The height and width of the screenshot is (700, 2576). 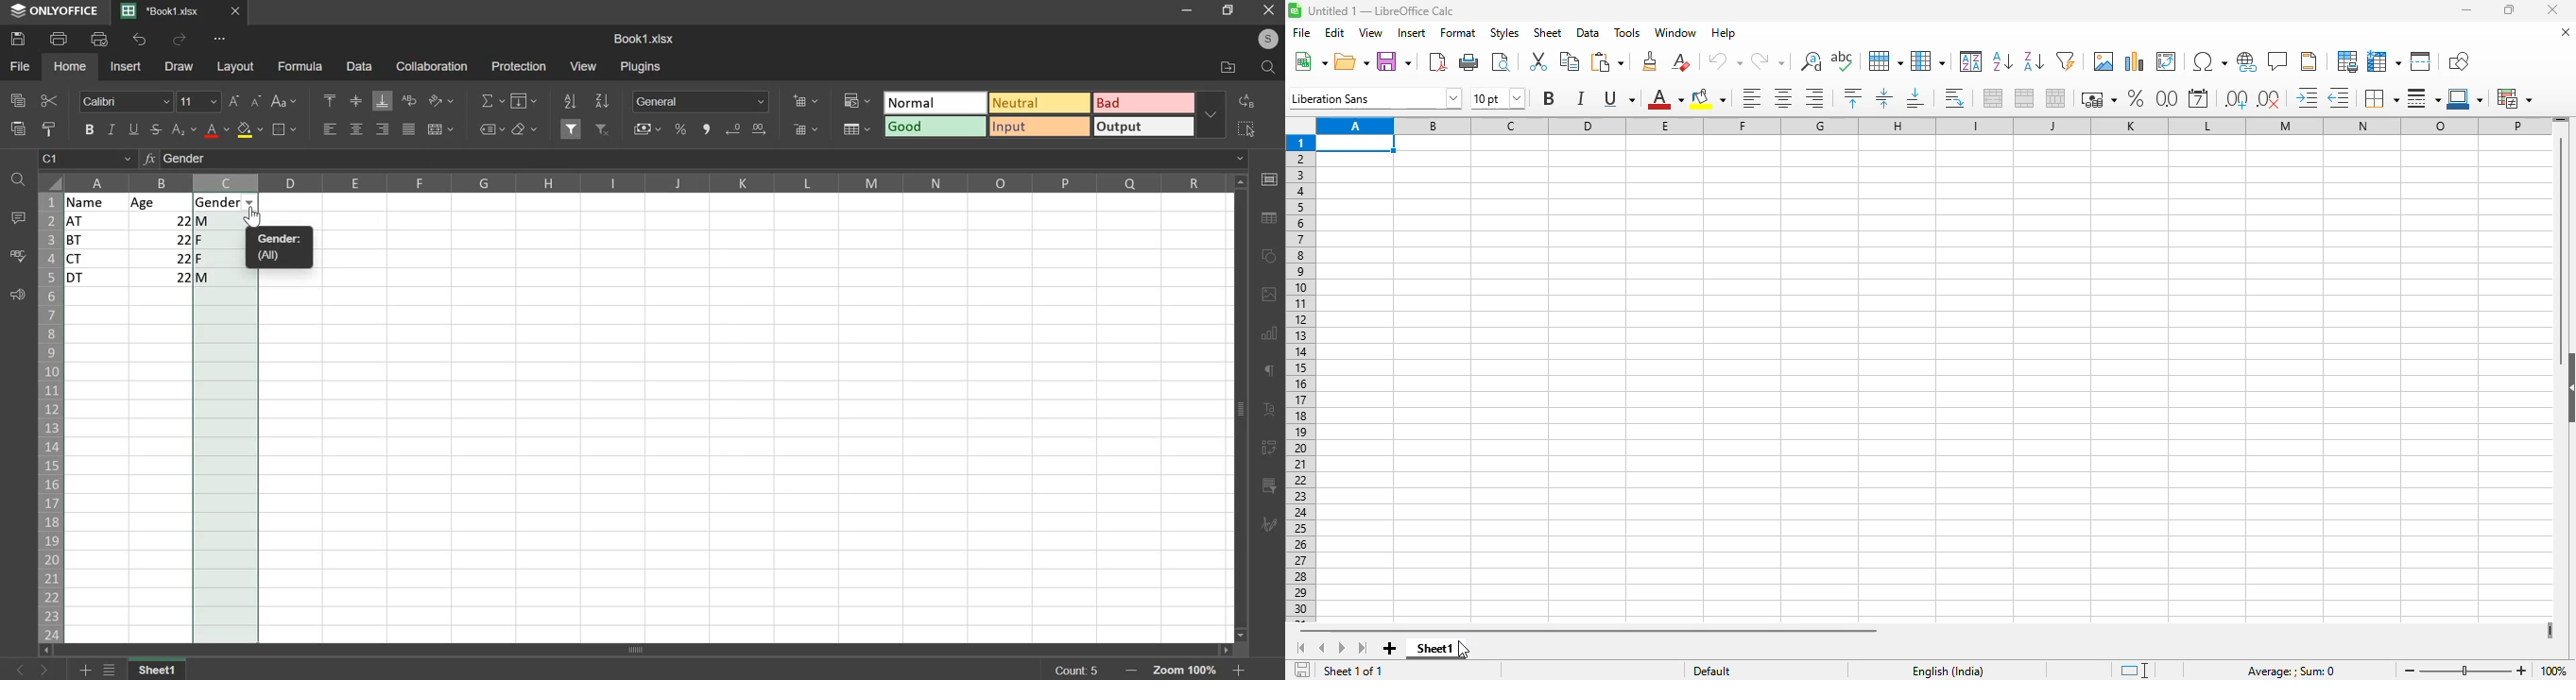 What do you see at coordinates (1723, 61) in the screenshot?
I see `undo` at bounding box center [1723, 61].